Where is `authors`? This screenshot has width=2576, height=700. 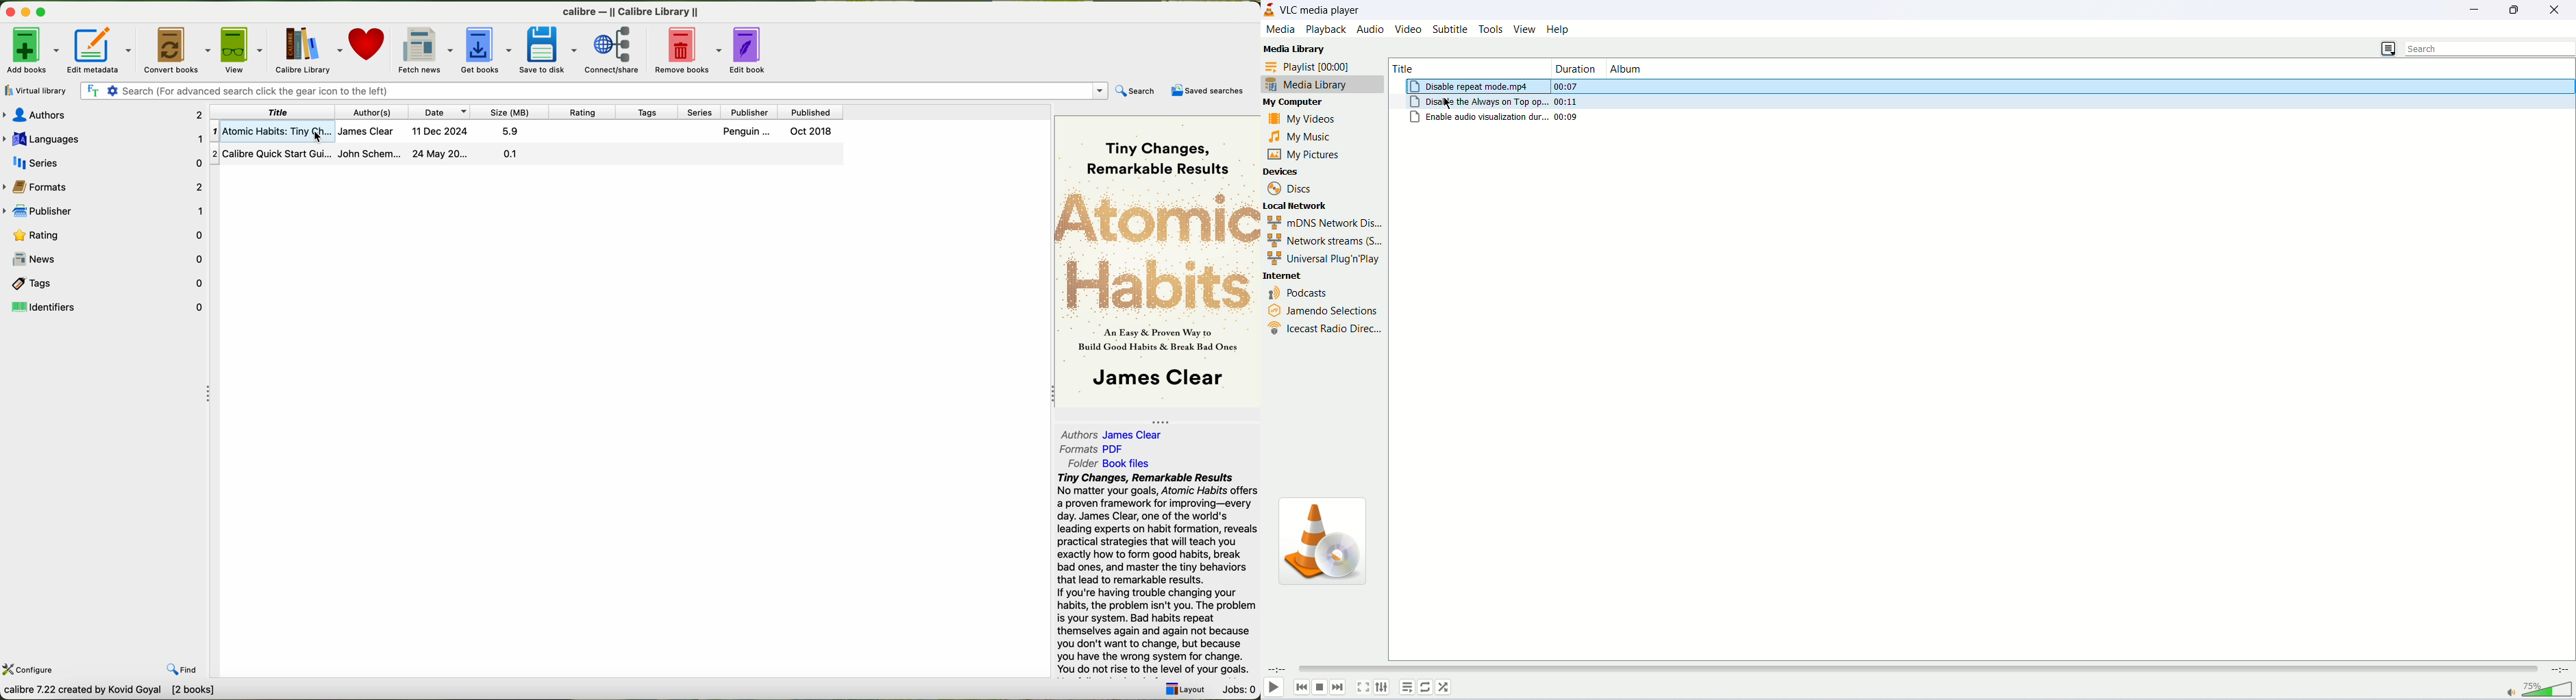
authors is located at coordinates (1111, 434).